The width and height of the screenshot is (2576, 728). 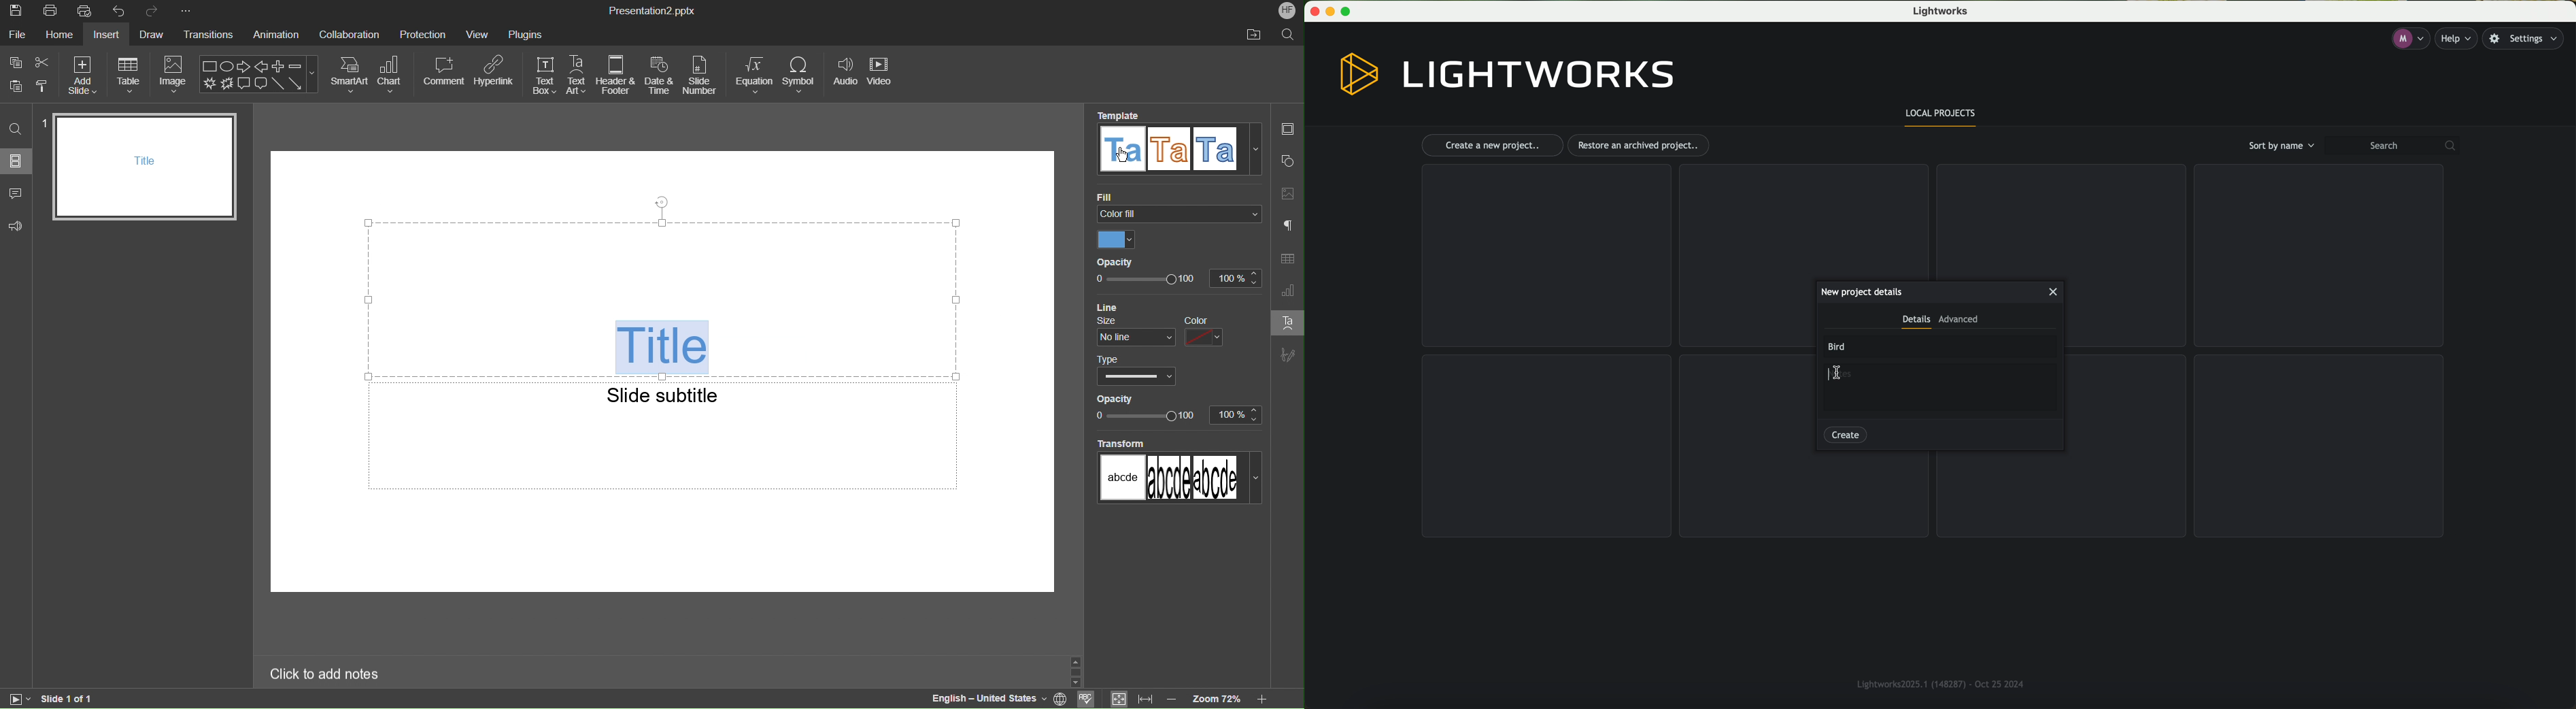 What do you see at coordinates (185, 10) in the screenshot?
I see `More` at bounding box center [185, 10].